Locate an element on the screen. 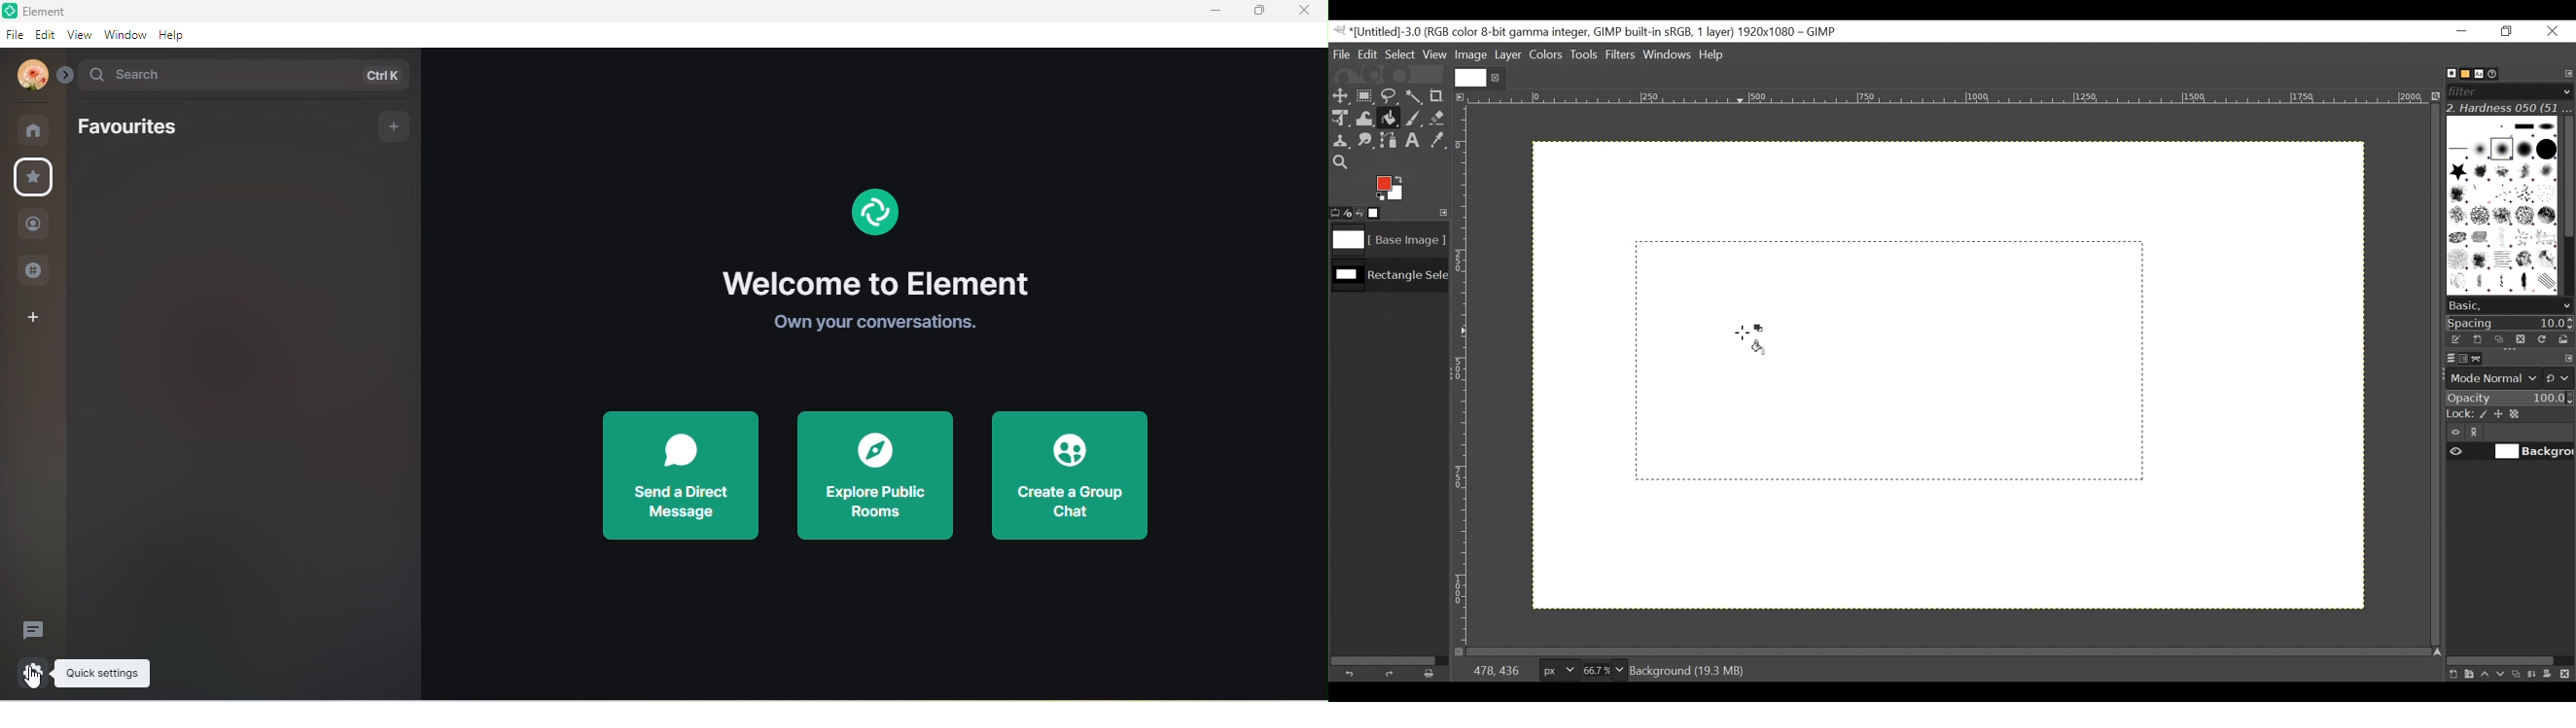 This screenshot has width=2576, height=728. help is located at coordinates (175, 33).